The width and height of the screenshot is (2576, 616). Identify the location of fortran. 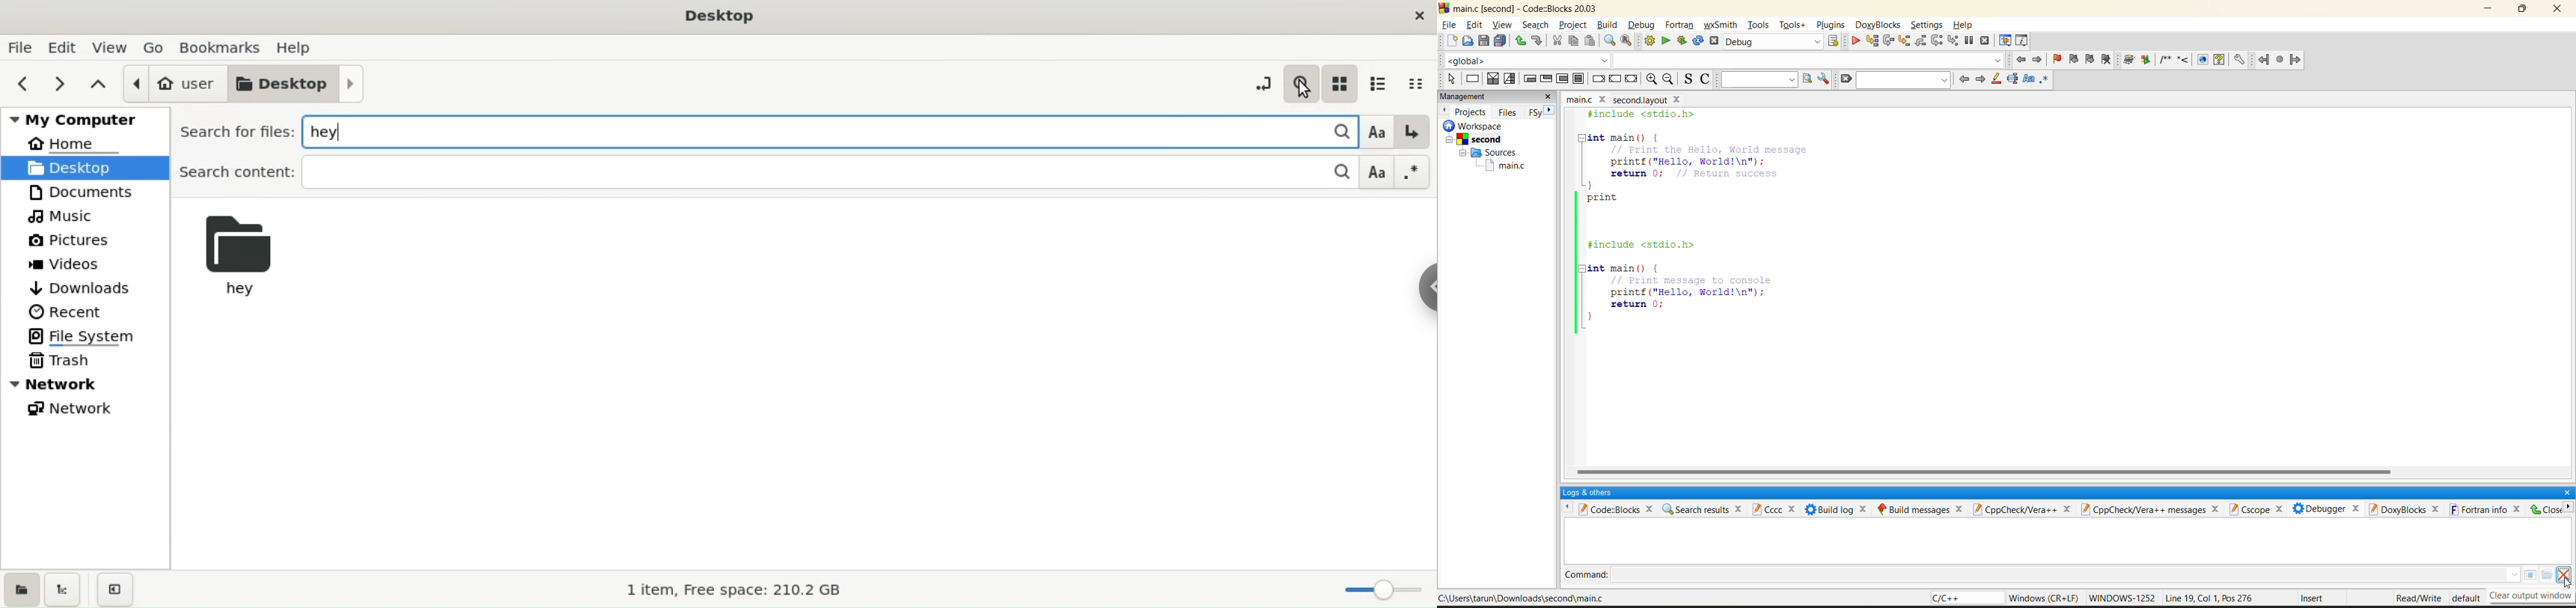
(2280, 60).